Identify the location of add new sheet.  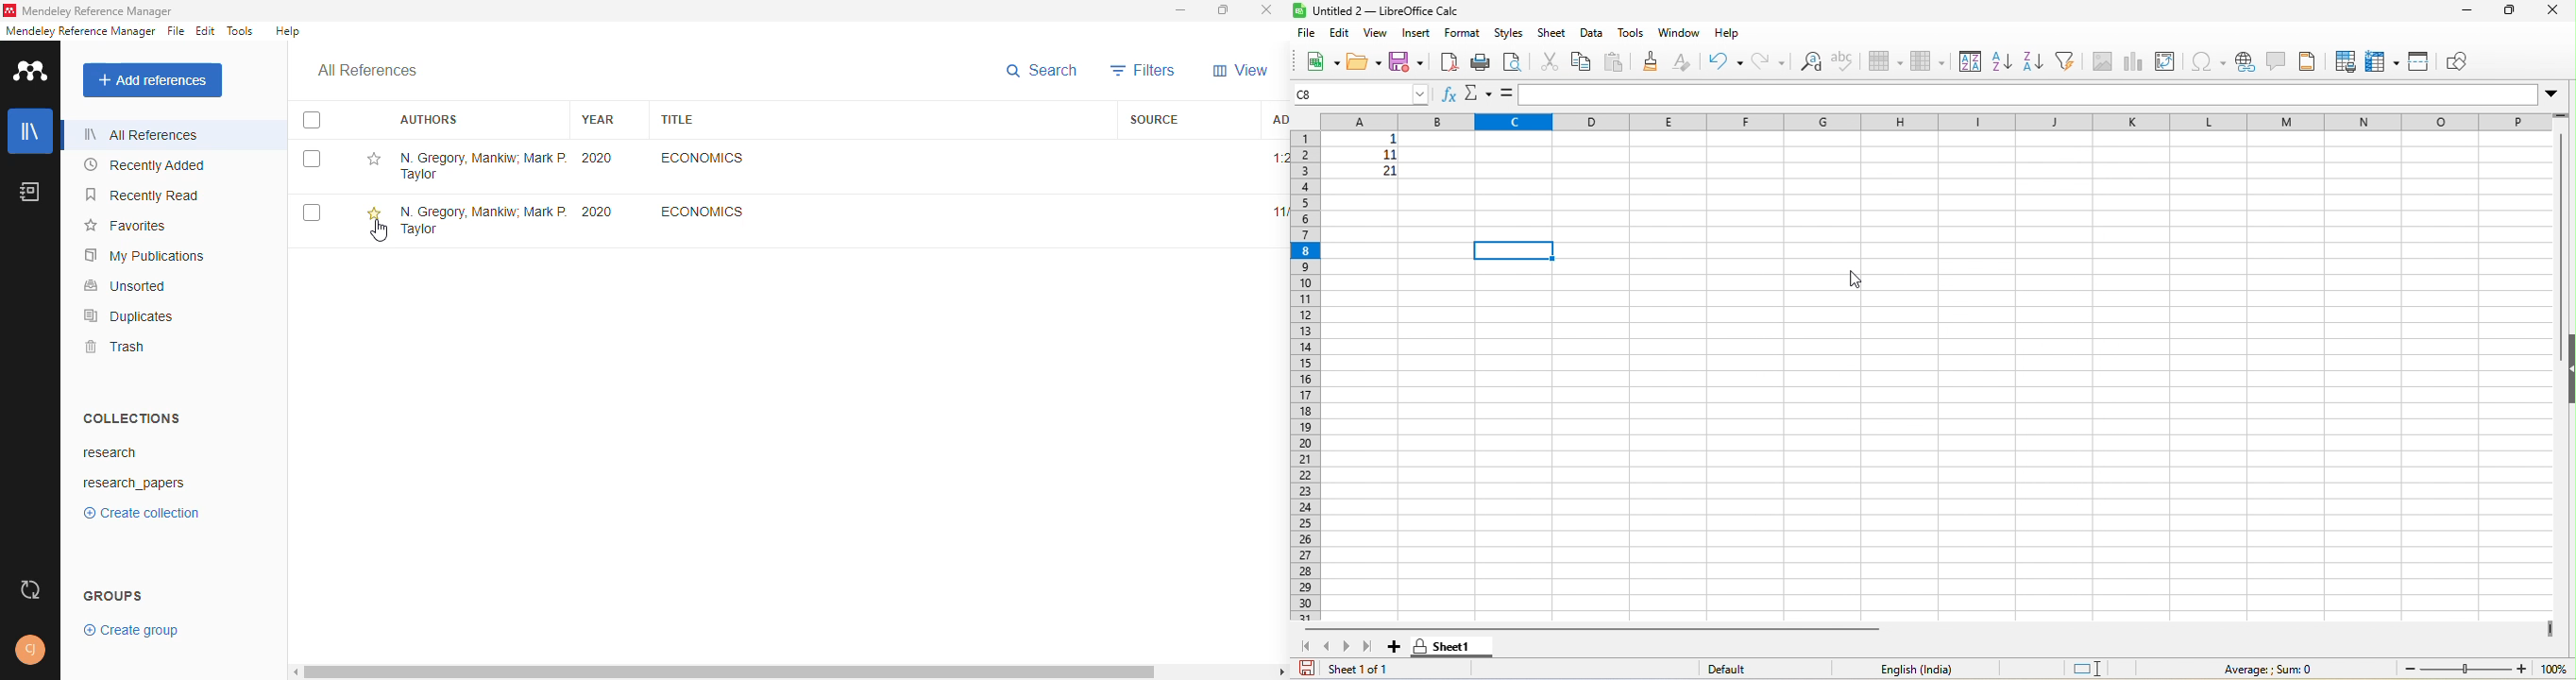
(1395, 647).